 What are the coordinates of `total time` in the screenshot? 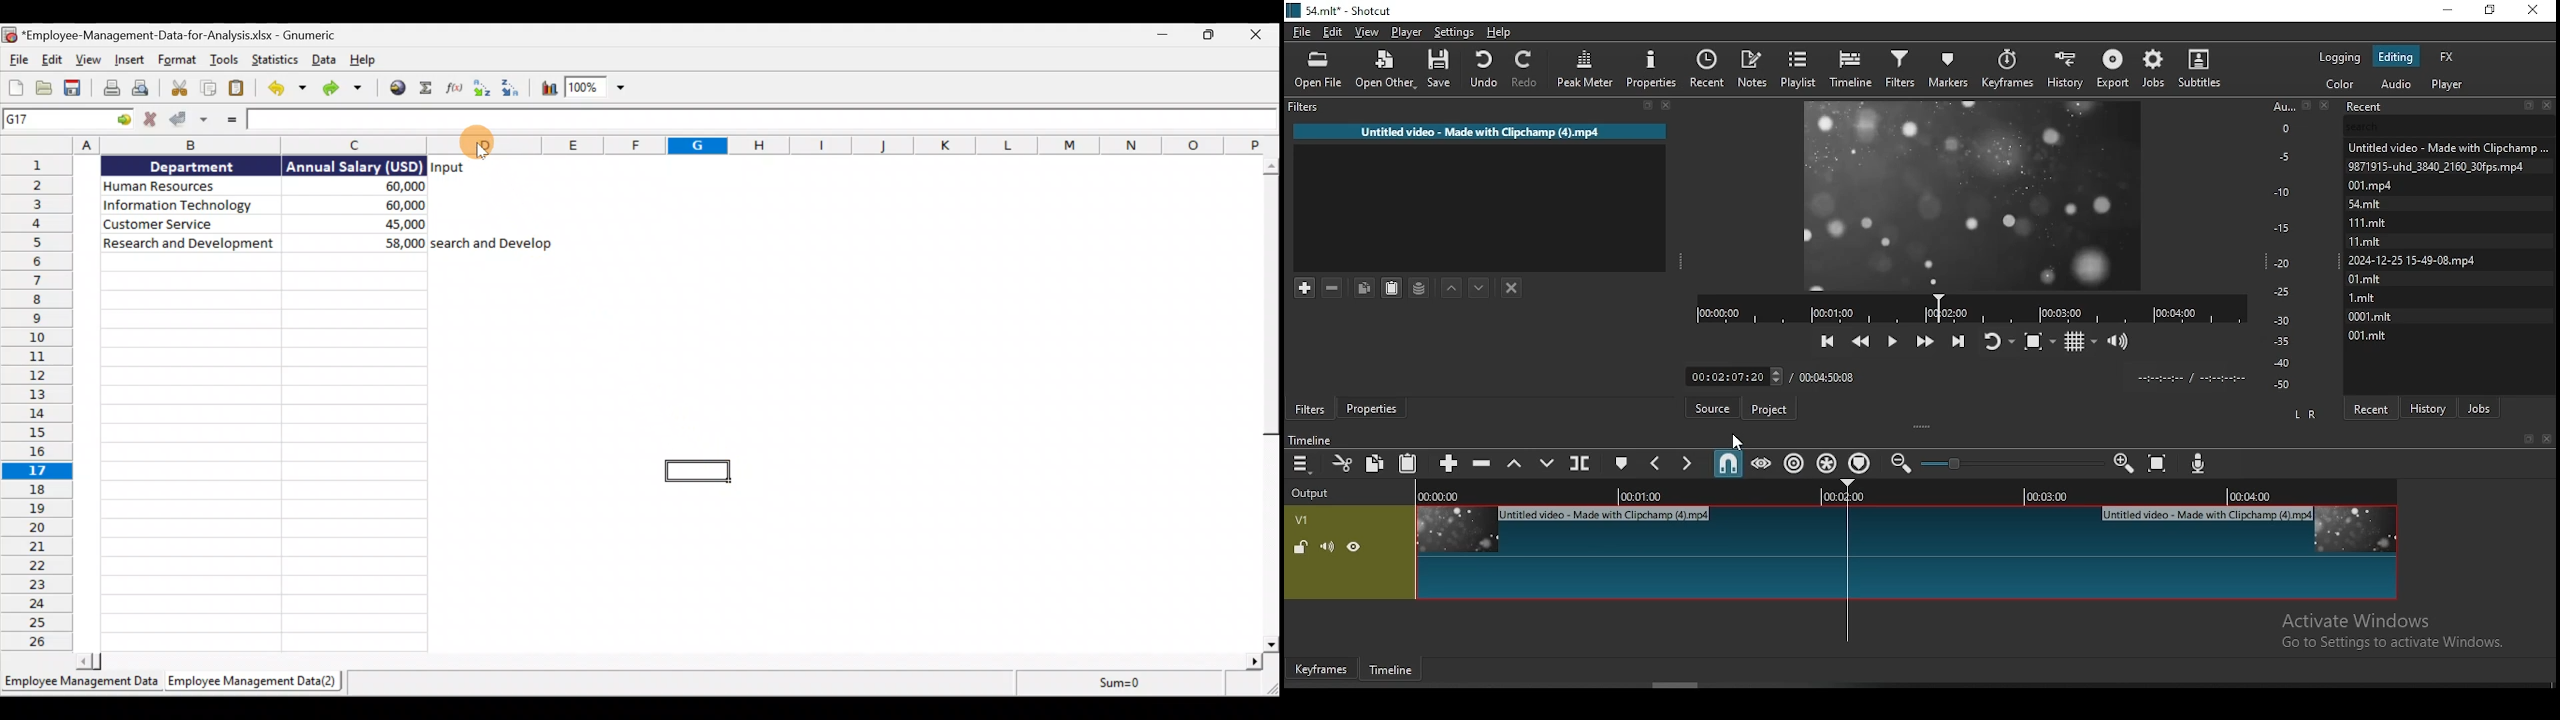 It's located at (1824, 377).